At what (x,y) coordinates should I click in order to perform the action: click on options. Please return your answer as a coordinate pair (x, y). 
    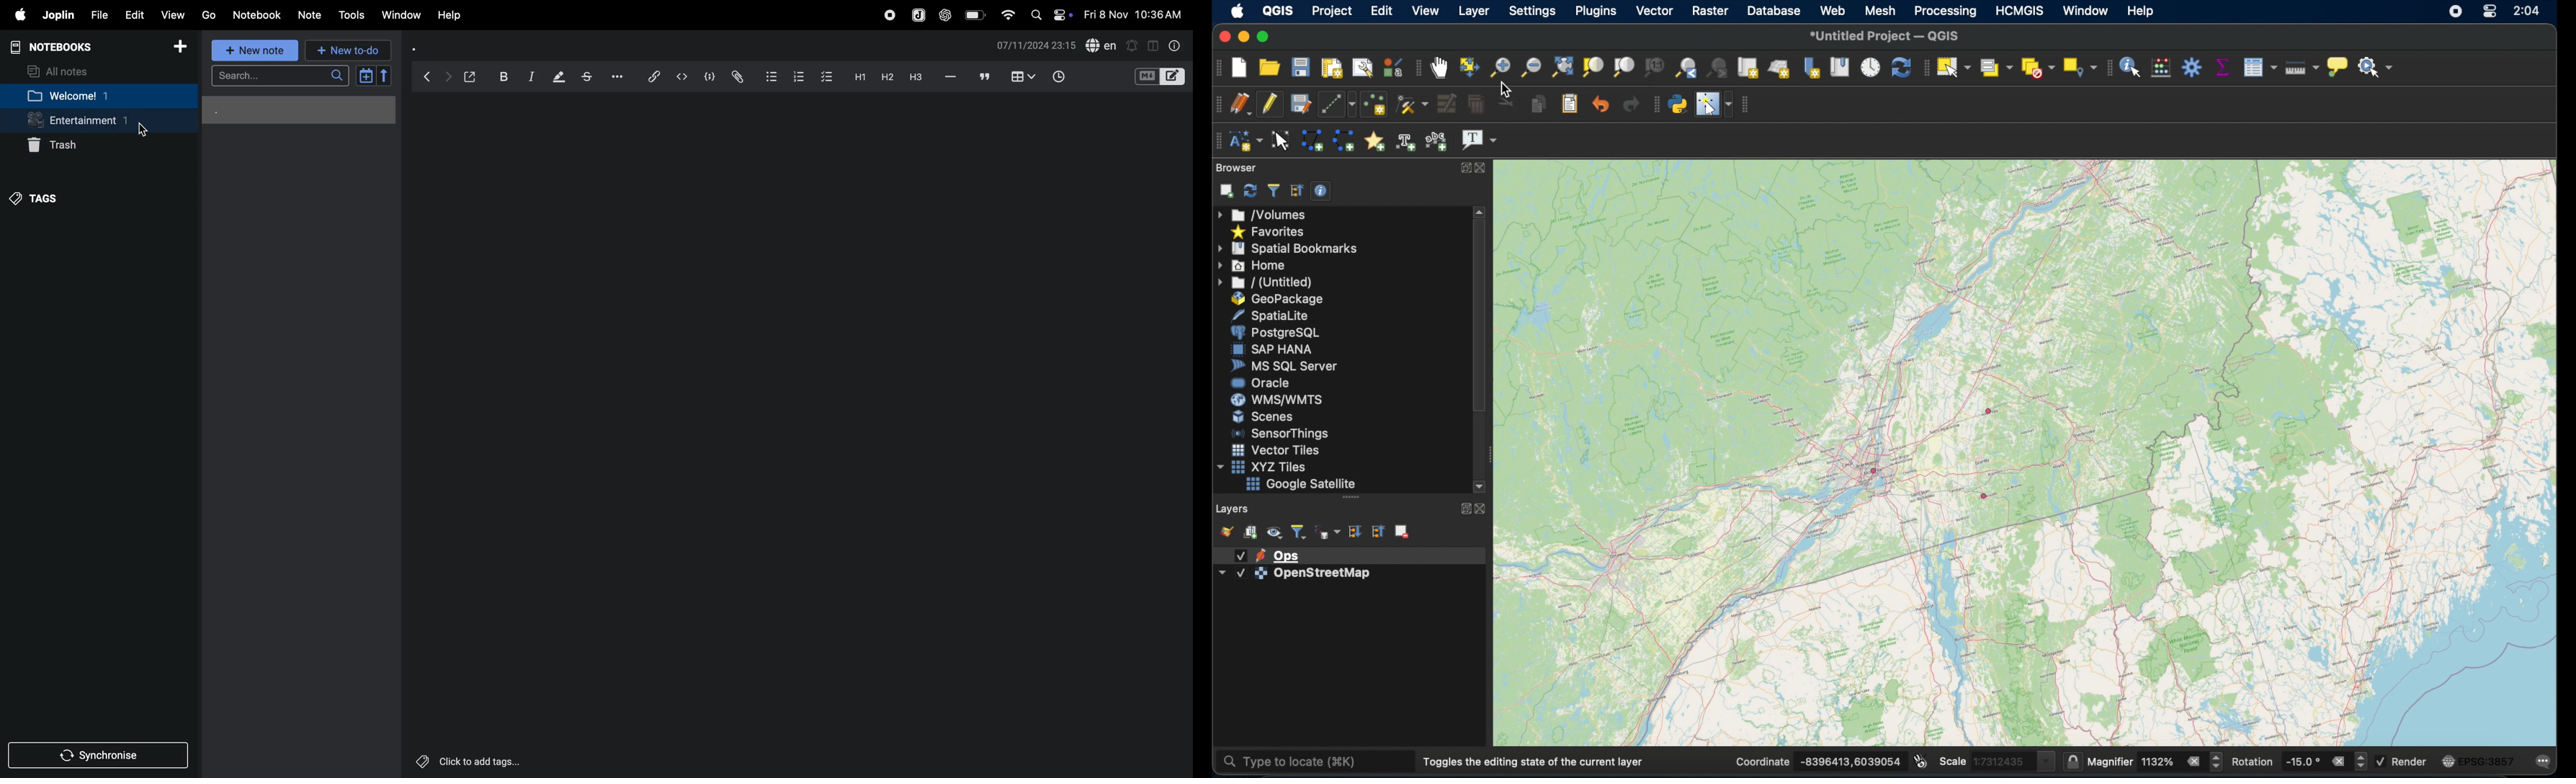
    Looking at the image, I should click on (621, 76).